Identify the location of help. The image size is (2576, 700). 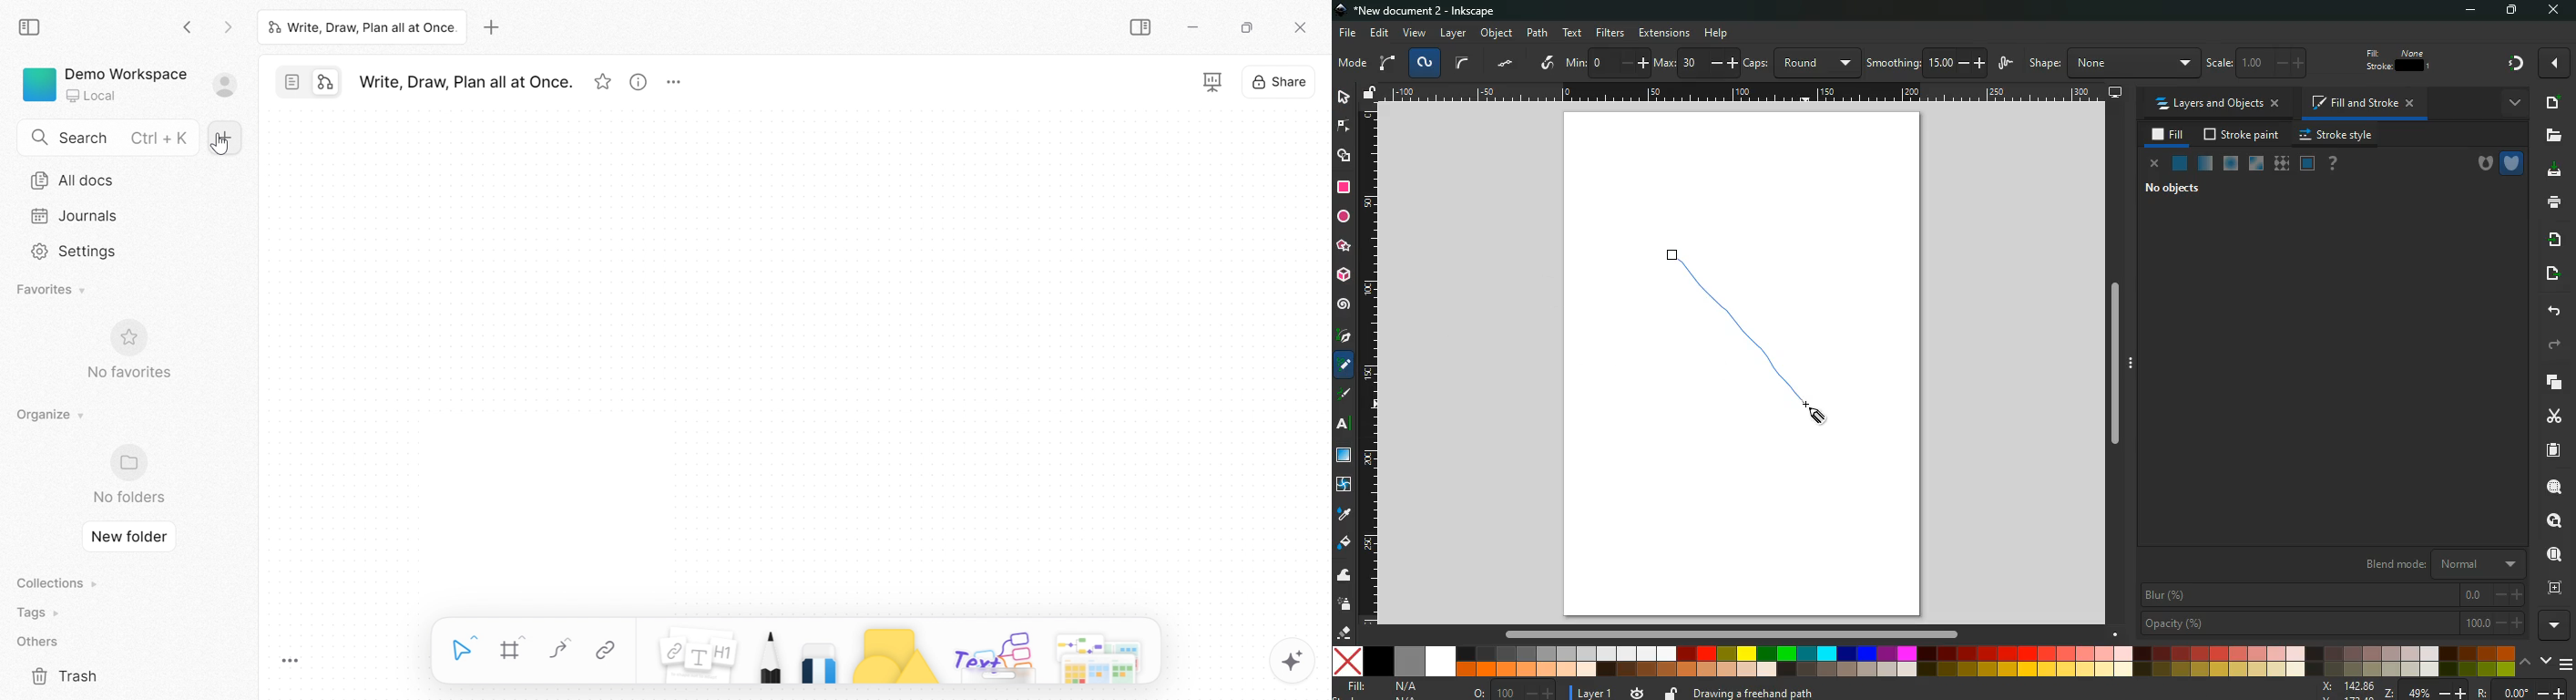
(2336, 164).